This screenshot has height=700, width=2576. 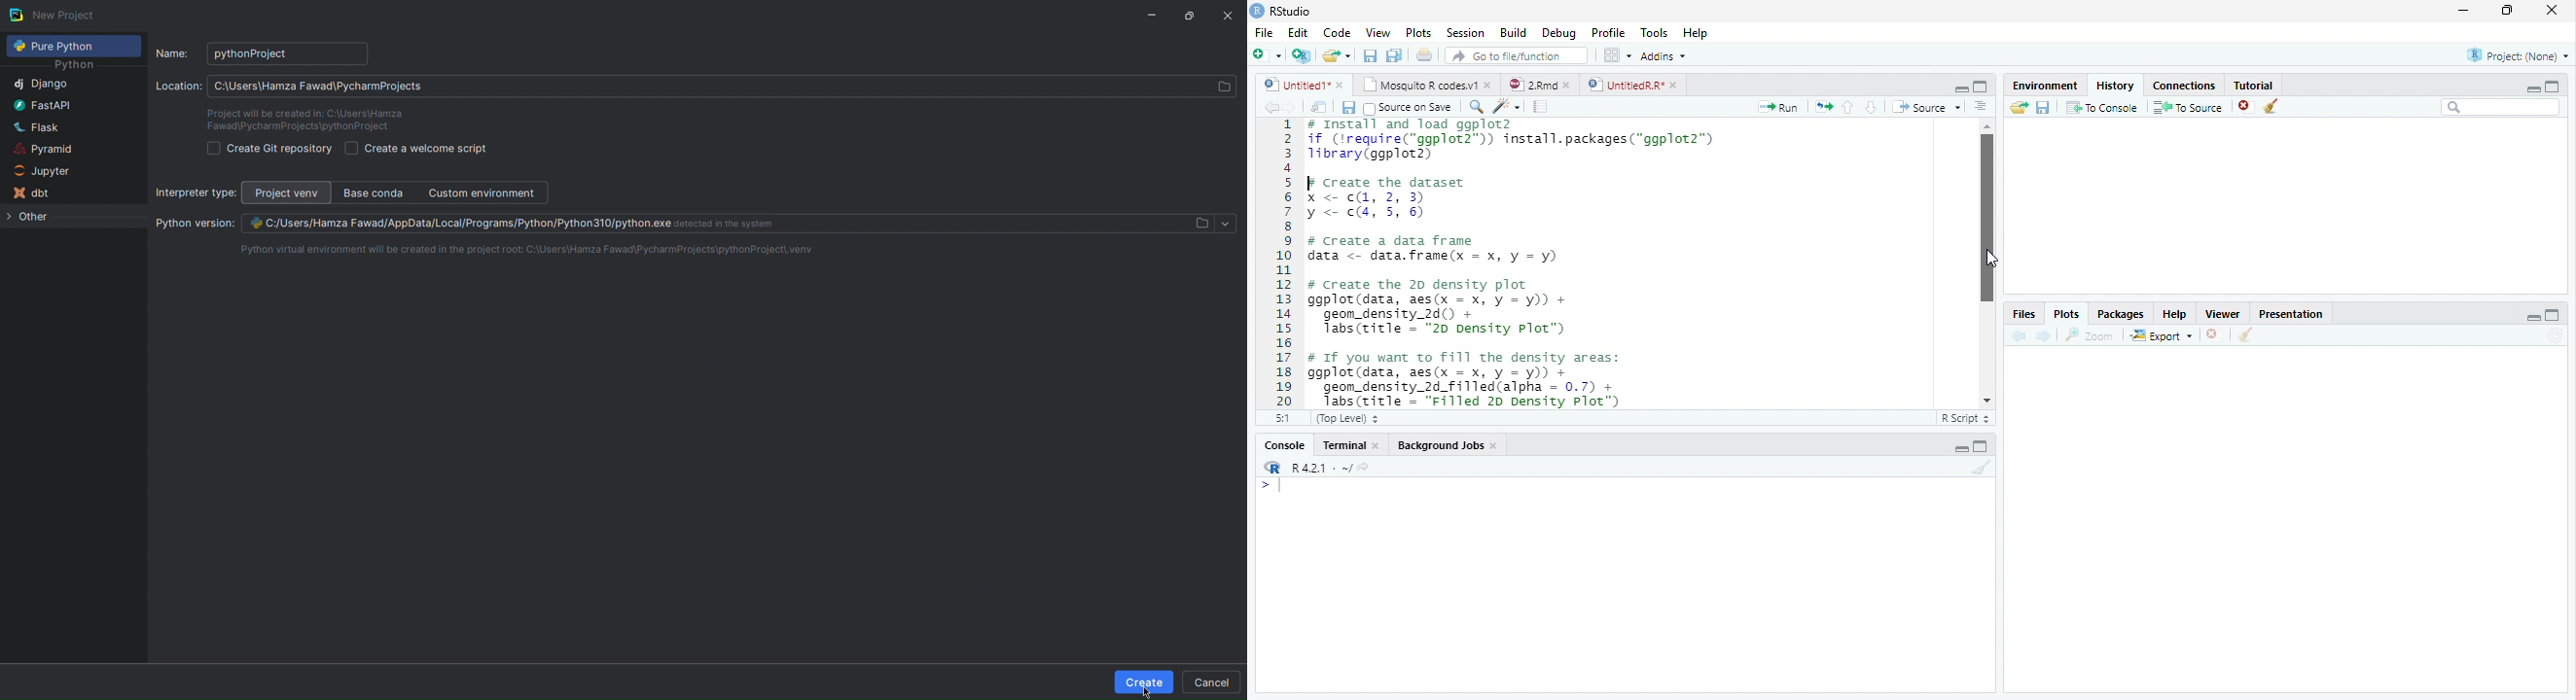 I want to click on minimize, so click(x=2462, y=12).